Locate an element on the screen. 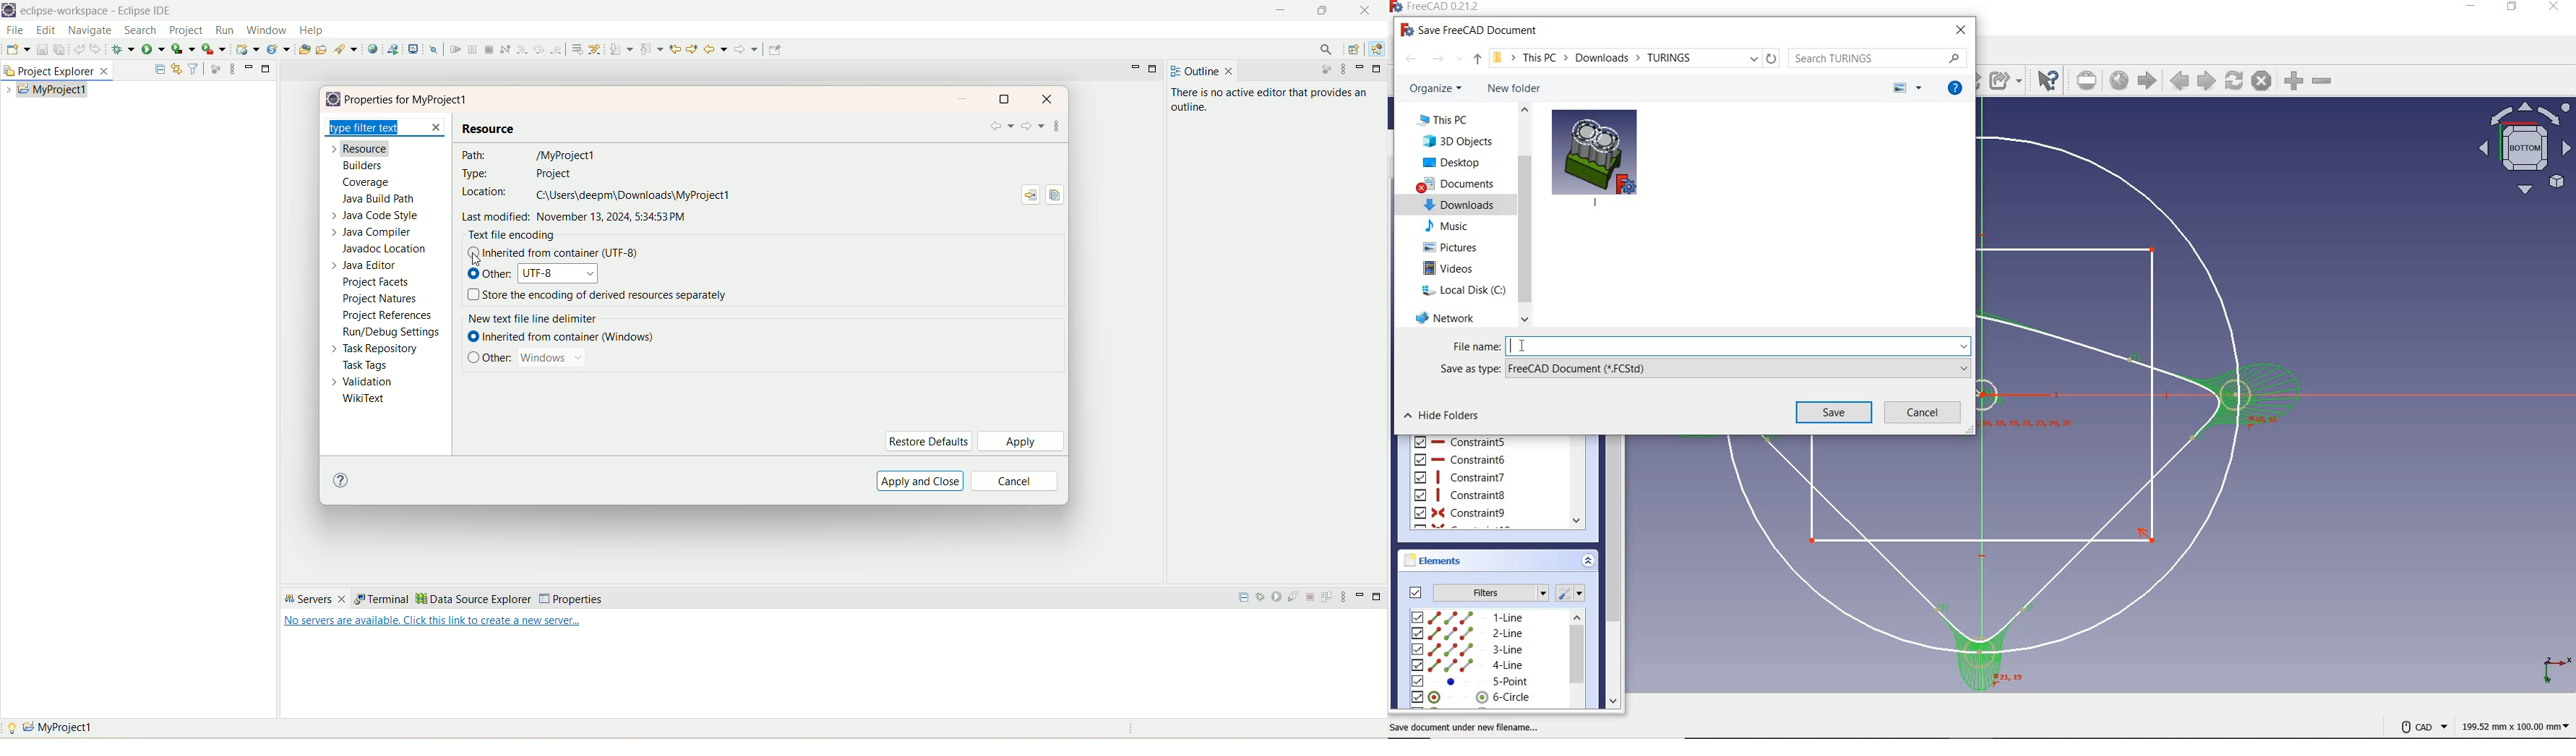 Image resolution: width=2576 pixels, height=756 pixels. wikitext is located at coordinates (367, 399).